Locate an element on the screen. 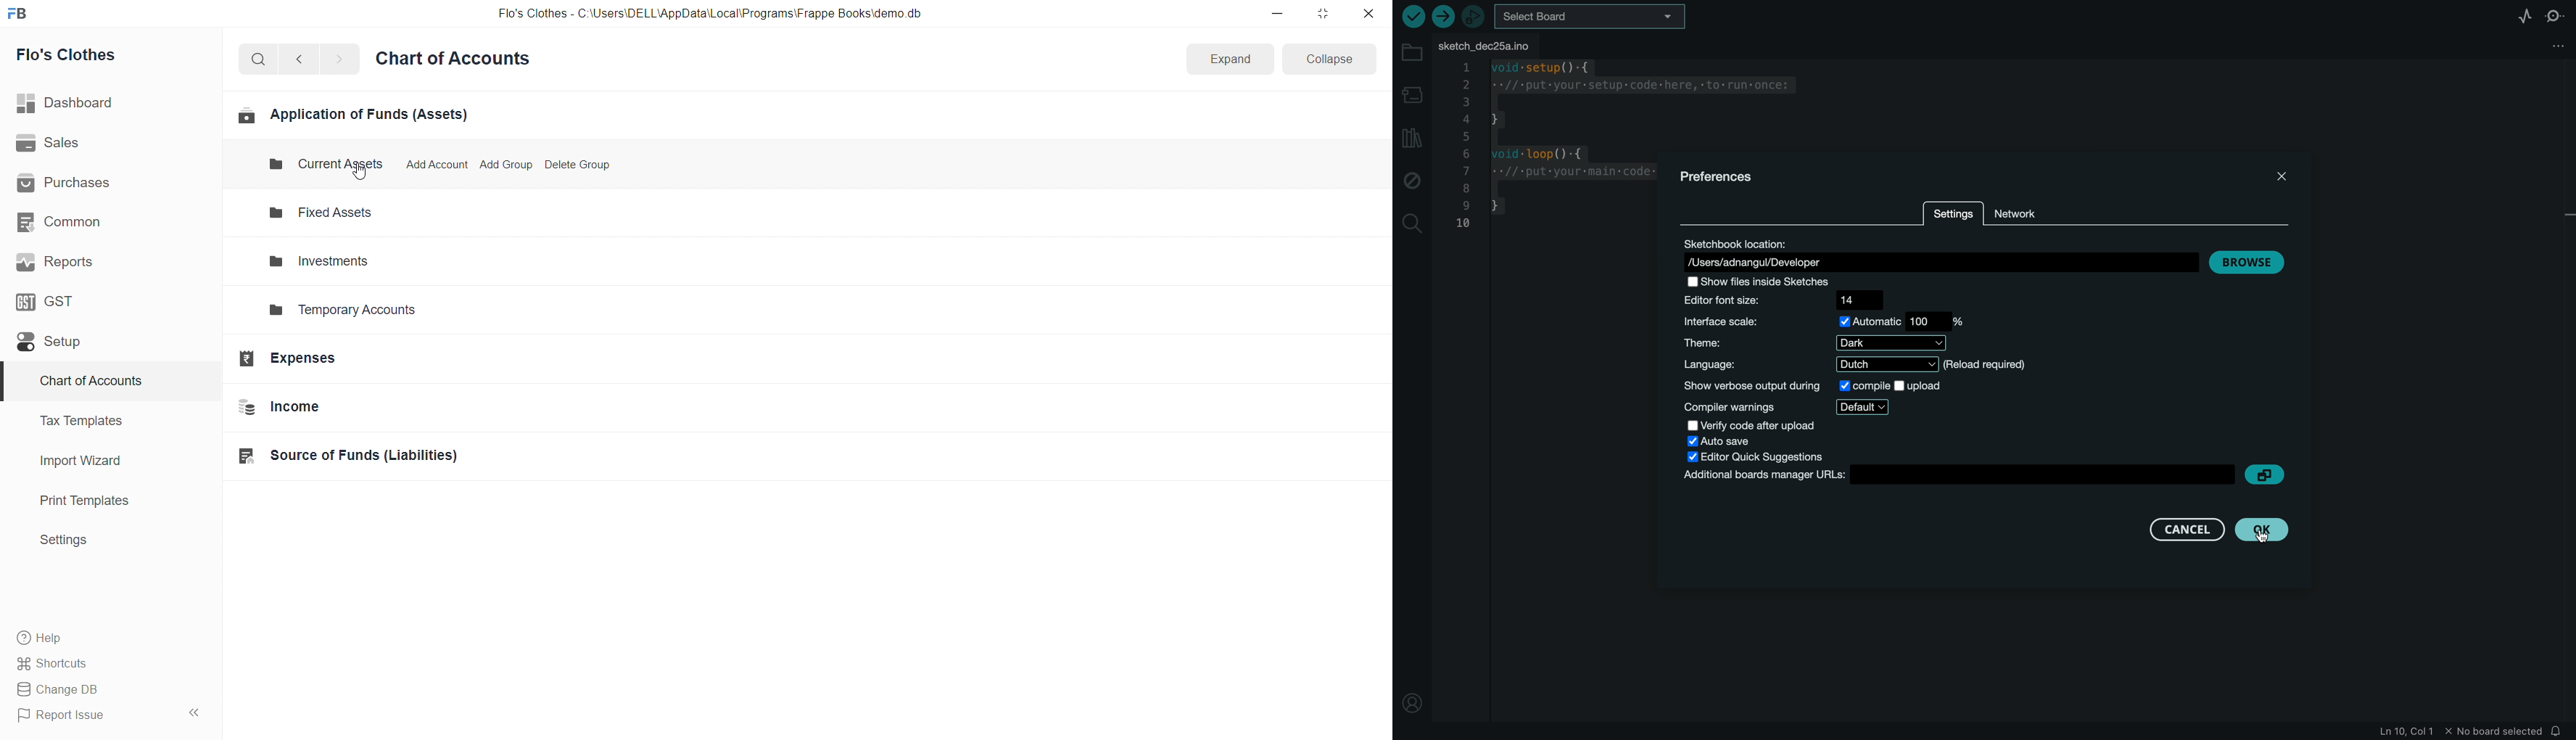 This screenshot has height=756, width=2576. Delete Group is located at coordinates (578, 165).